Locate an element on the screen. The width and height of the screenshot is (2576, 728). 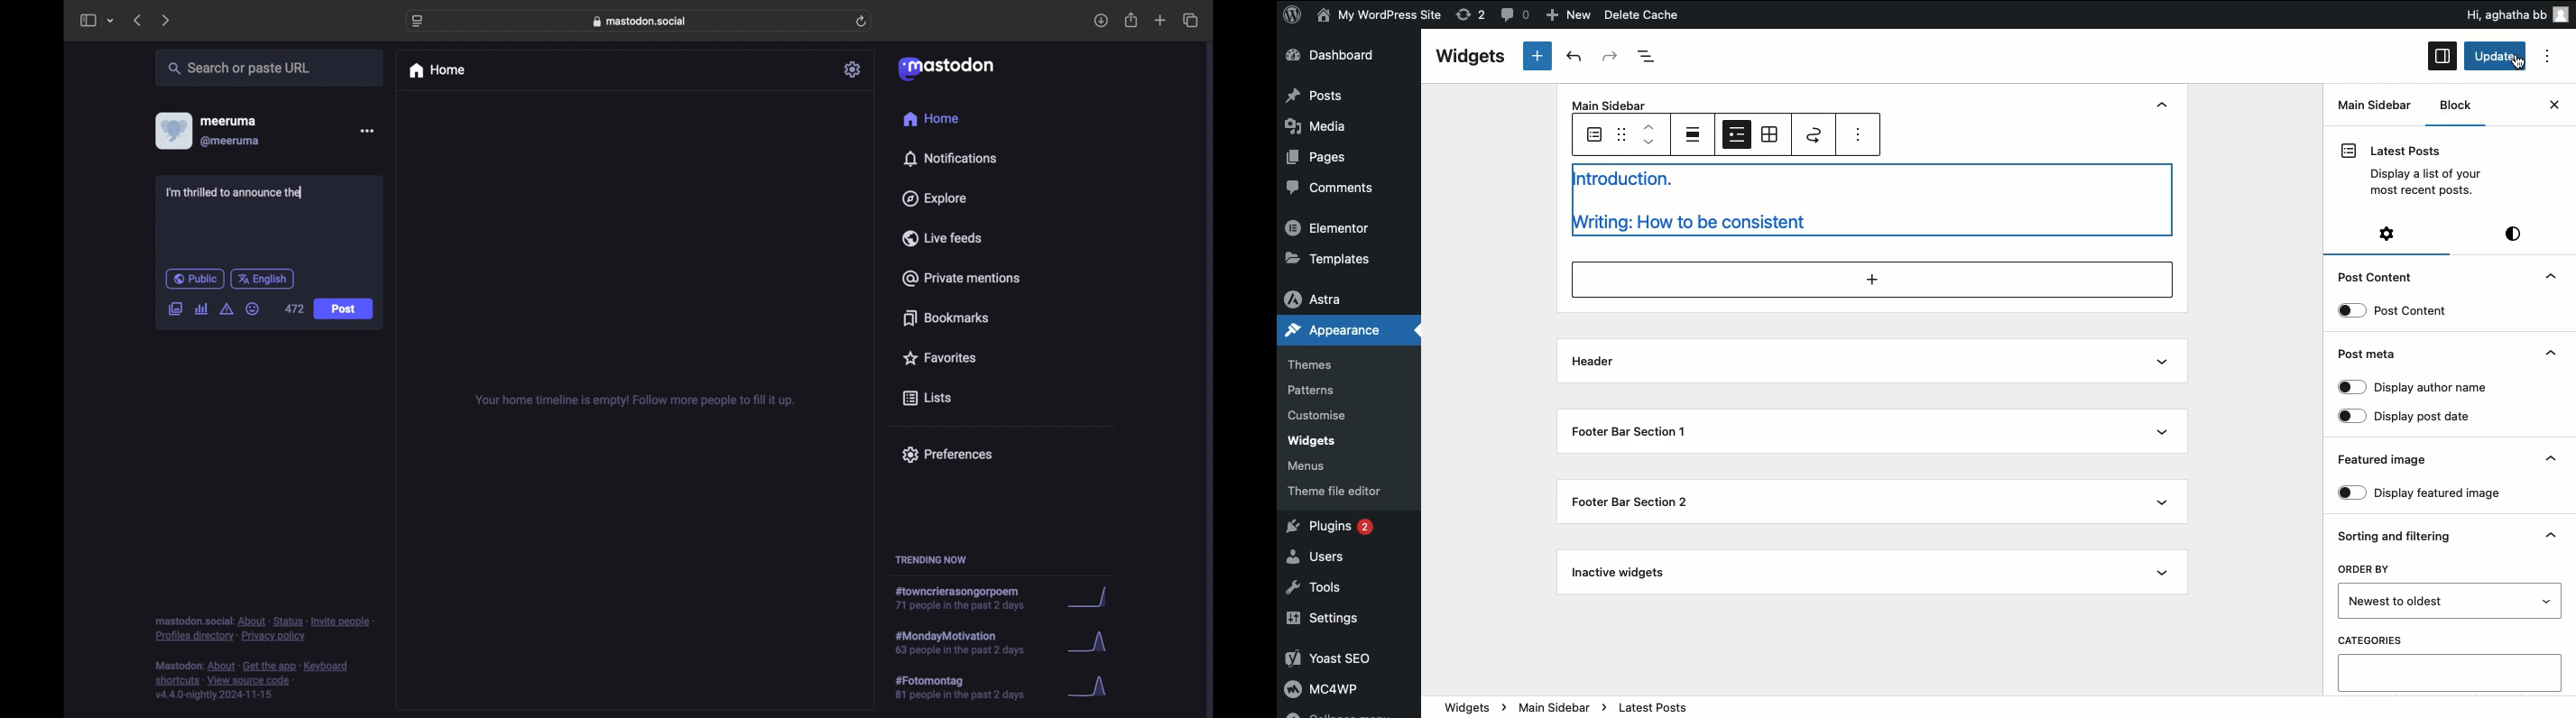
cursor is located at coordinates (2519, 68).